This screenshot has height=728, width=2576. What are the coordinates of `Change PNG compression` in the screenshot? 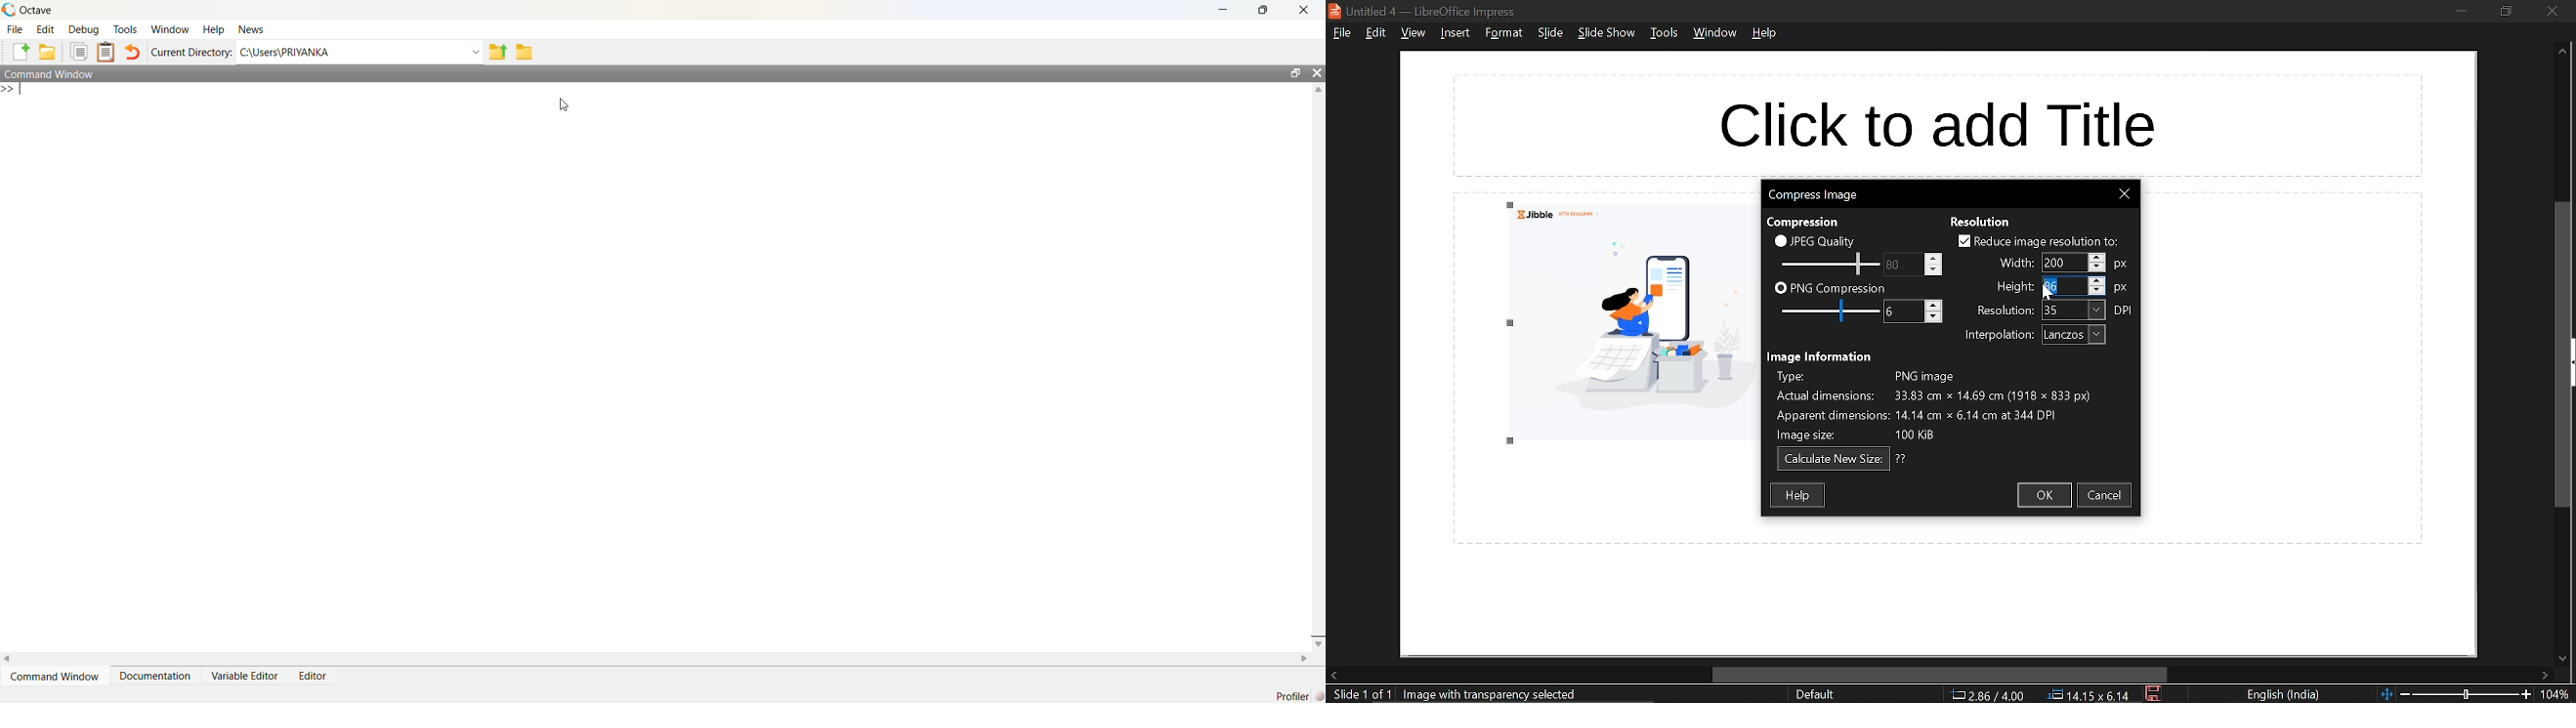 It's located at (1903, 311).